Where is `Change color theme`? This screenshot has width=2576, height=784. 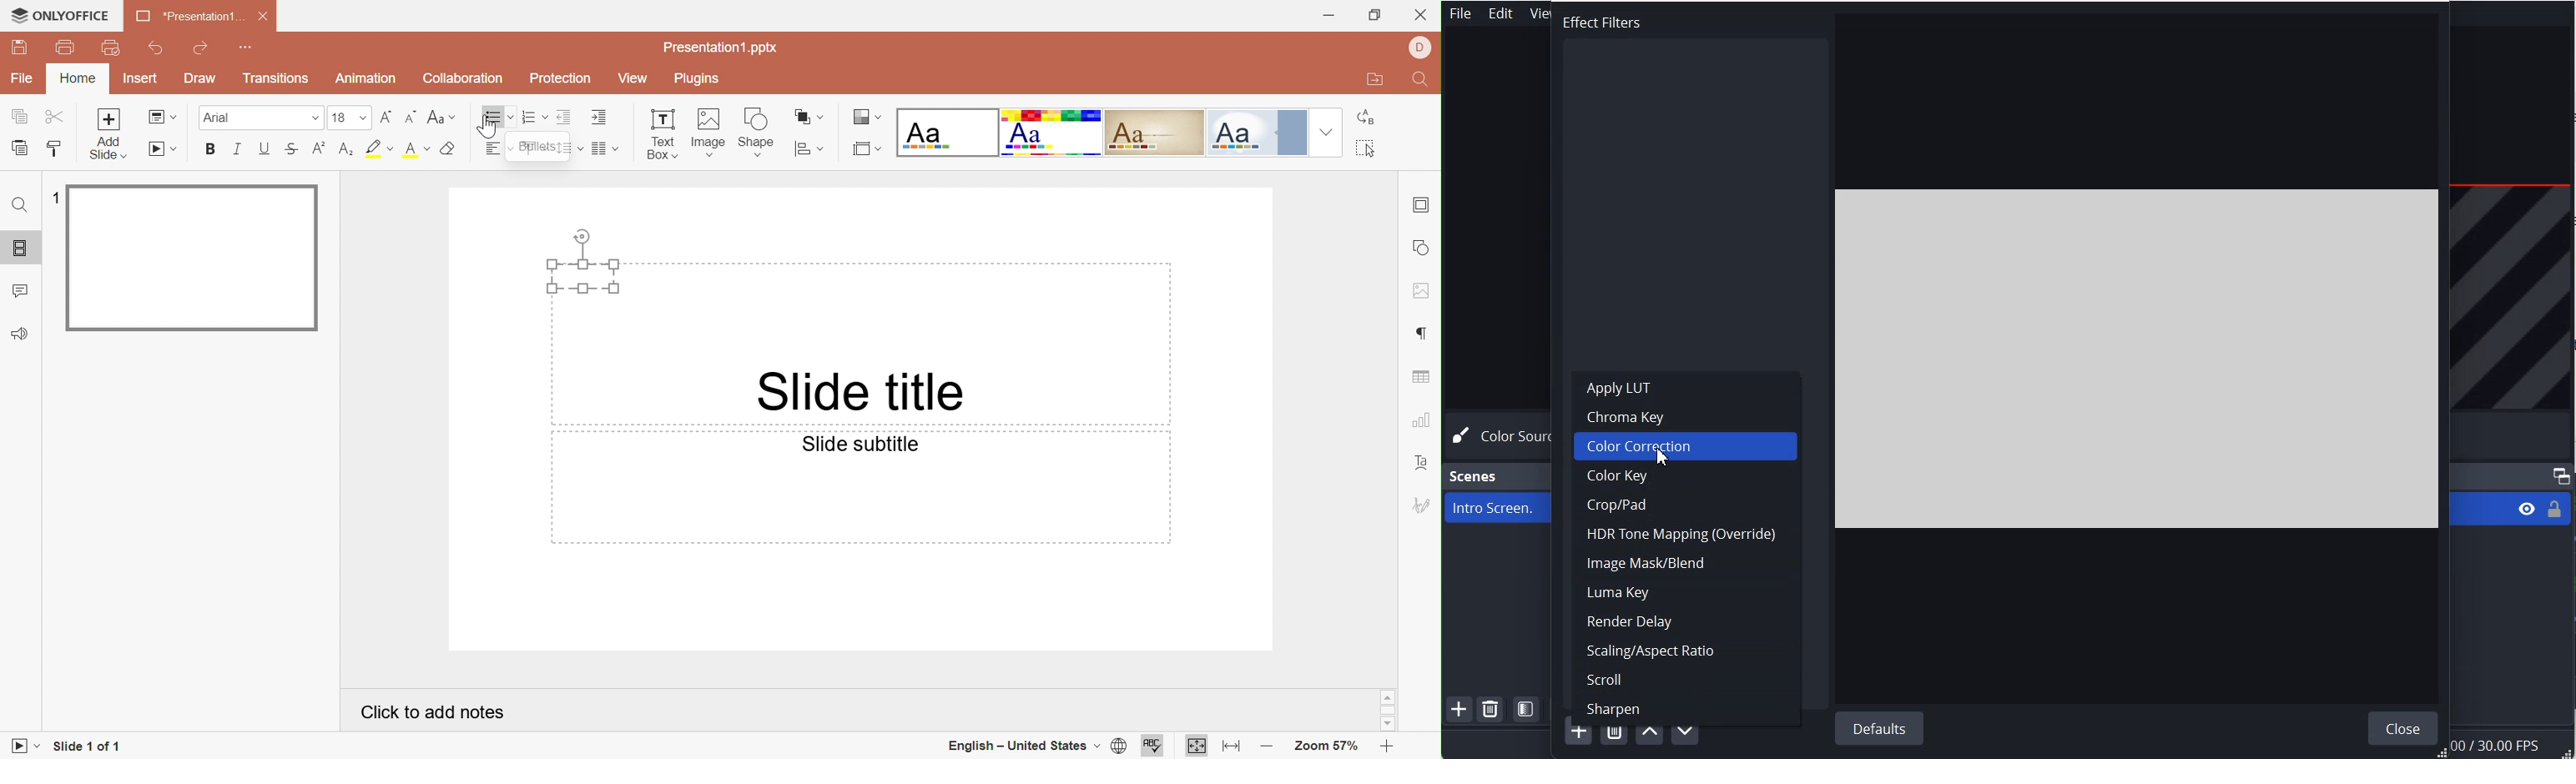
Change color theme is located at coordinates (869, 119).